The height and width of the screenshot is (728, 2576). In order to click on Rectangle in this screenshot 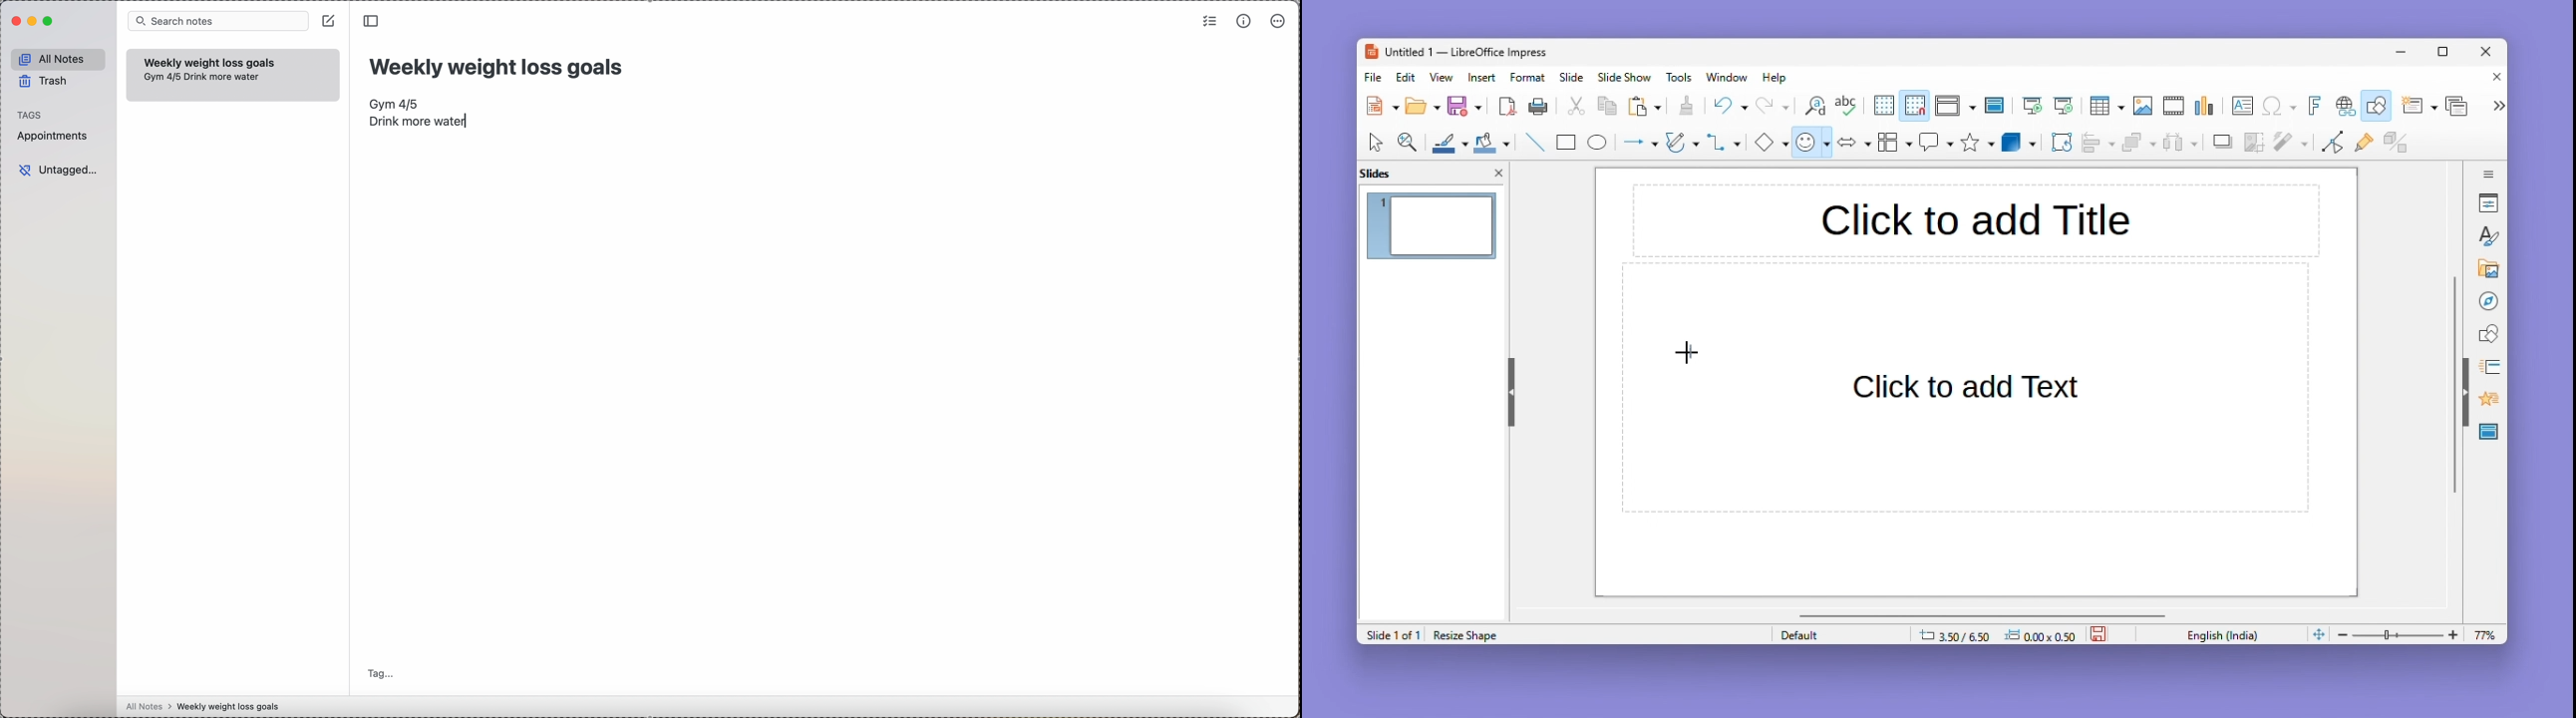, I will do `click(1564, 142)`.